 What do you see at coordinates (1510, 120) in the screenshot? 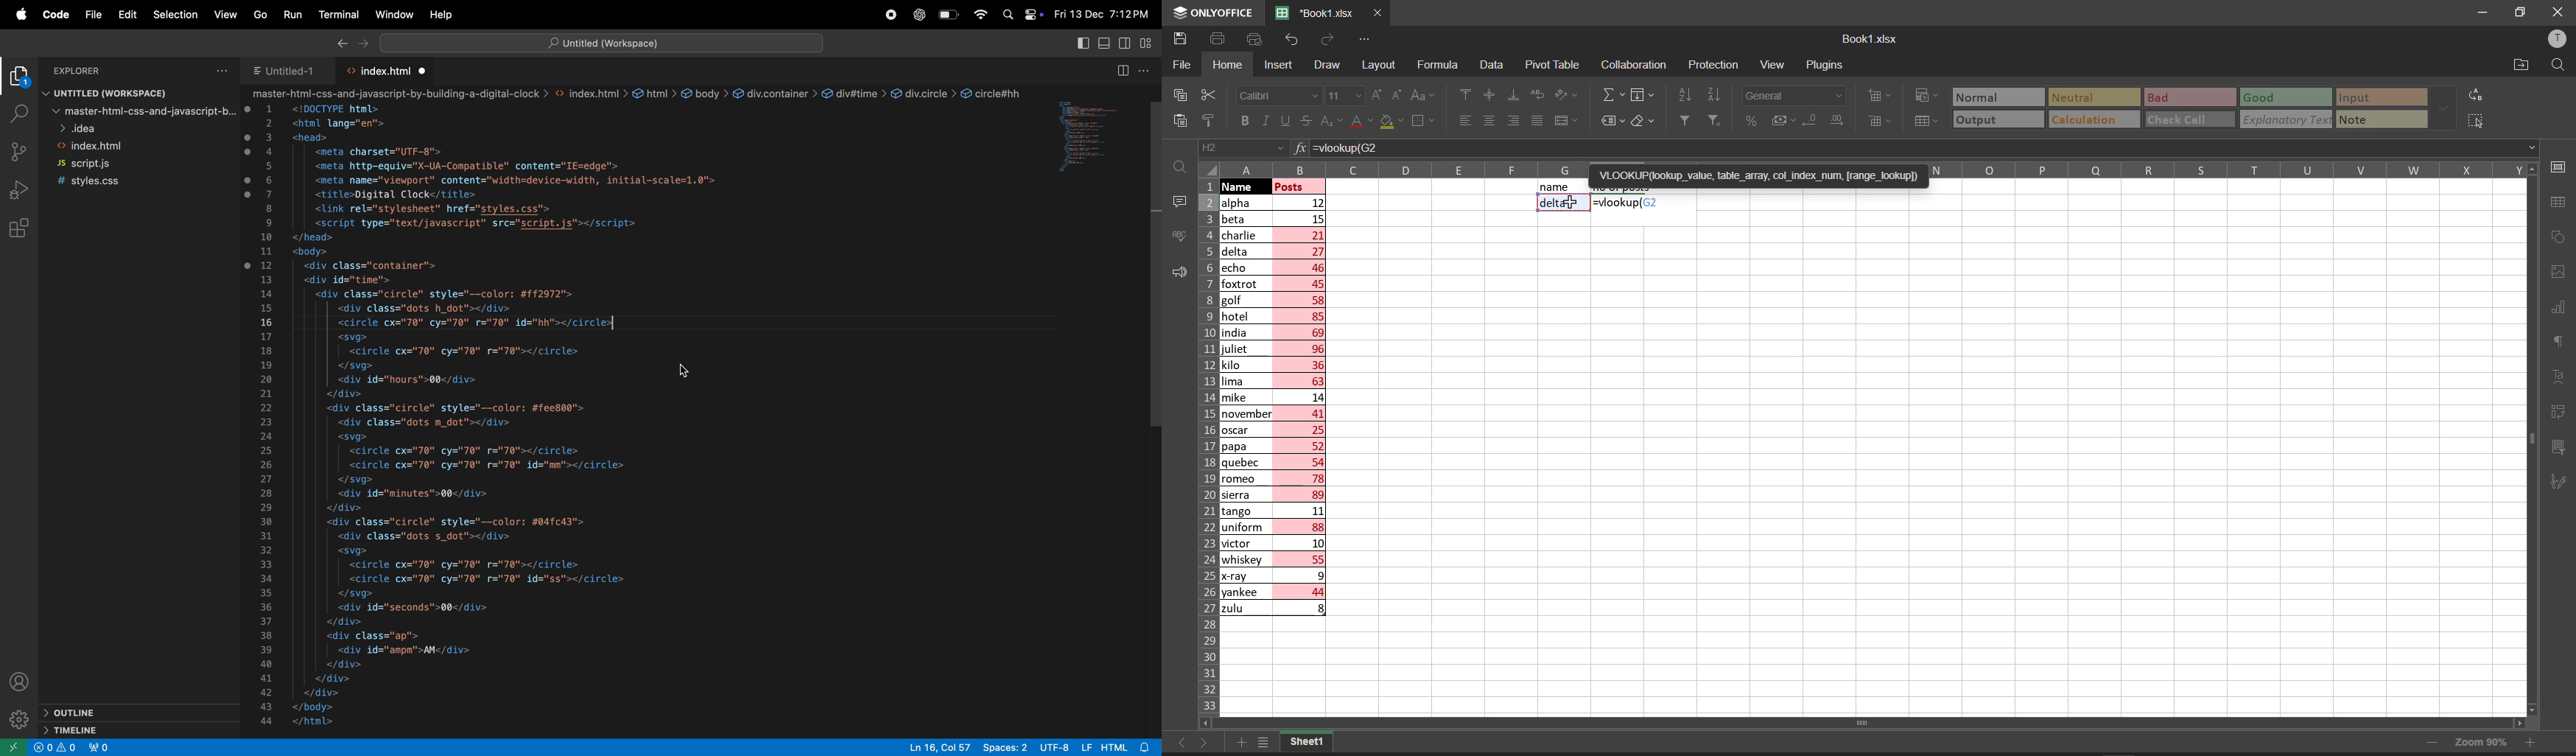
I see `align right` at bounding box center [1510, 120].